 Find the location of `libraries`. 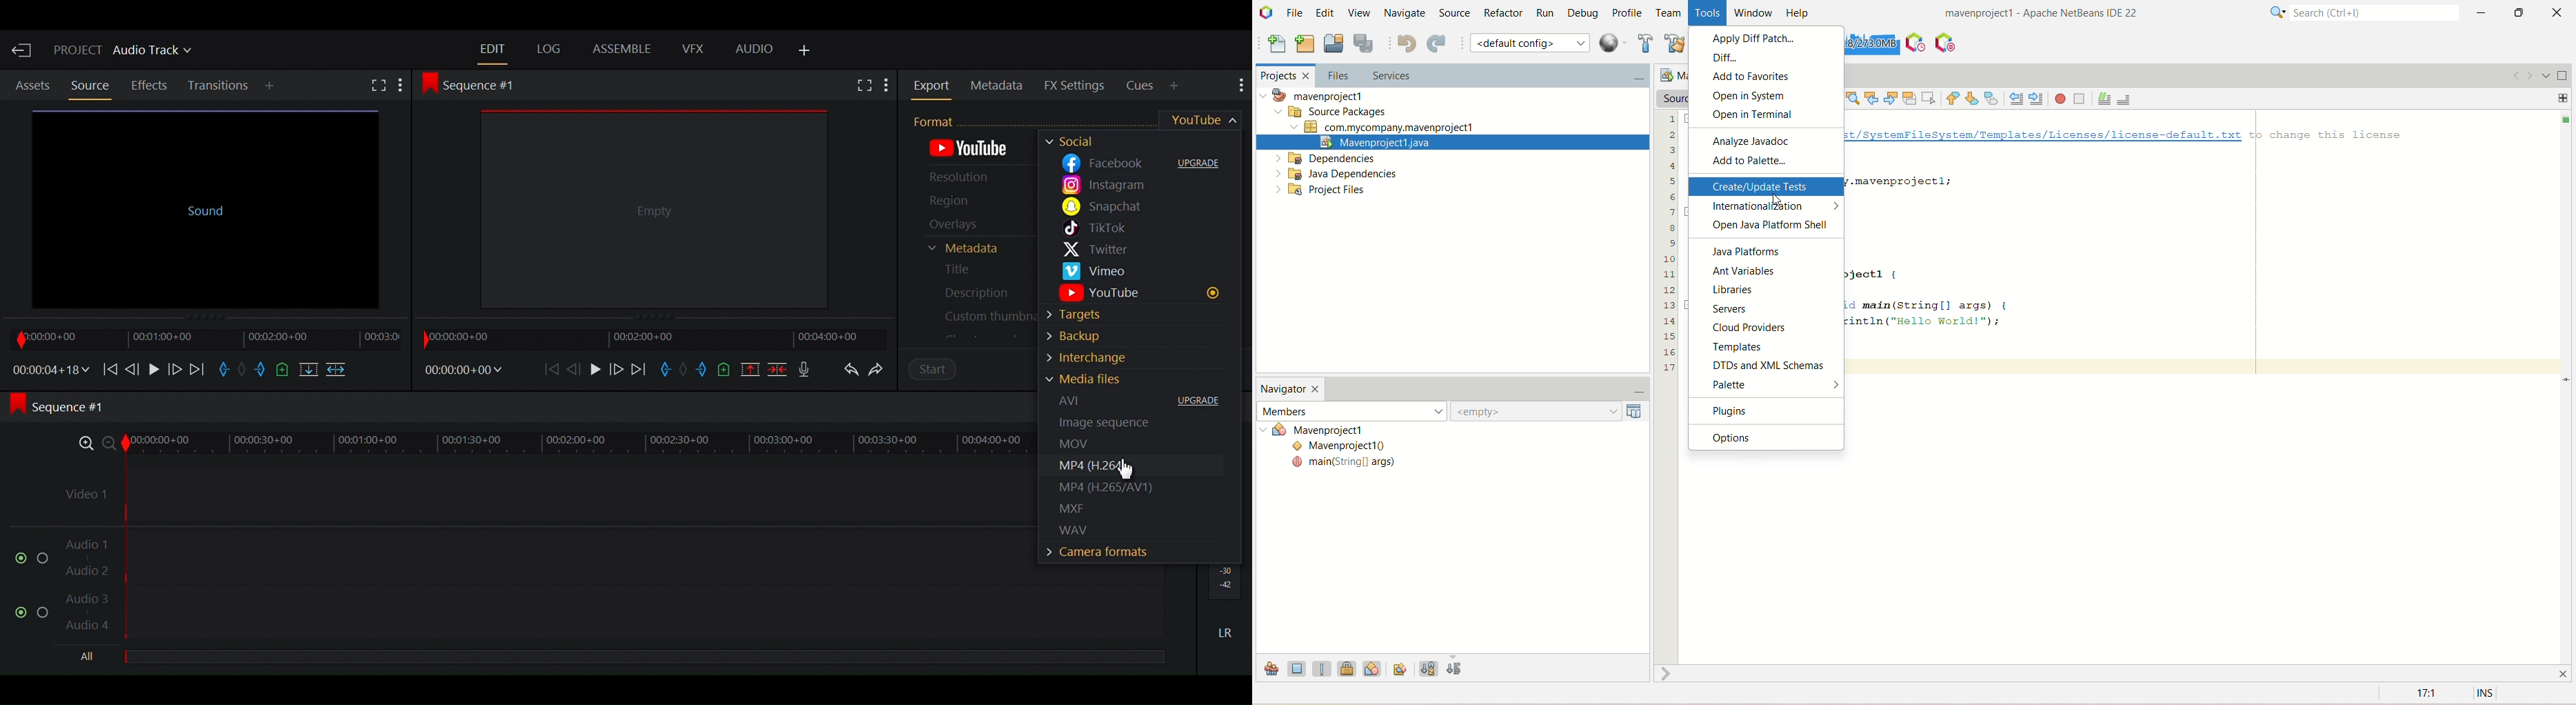

libraries is located at coordinates (1767, 290).